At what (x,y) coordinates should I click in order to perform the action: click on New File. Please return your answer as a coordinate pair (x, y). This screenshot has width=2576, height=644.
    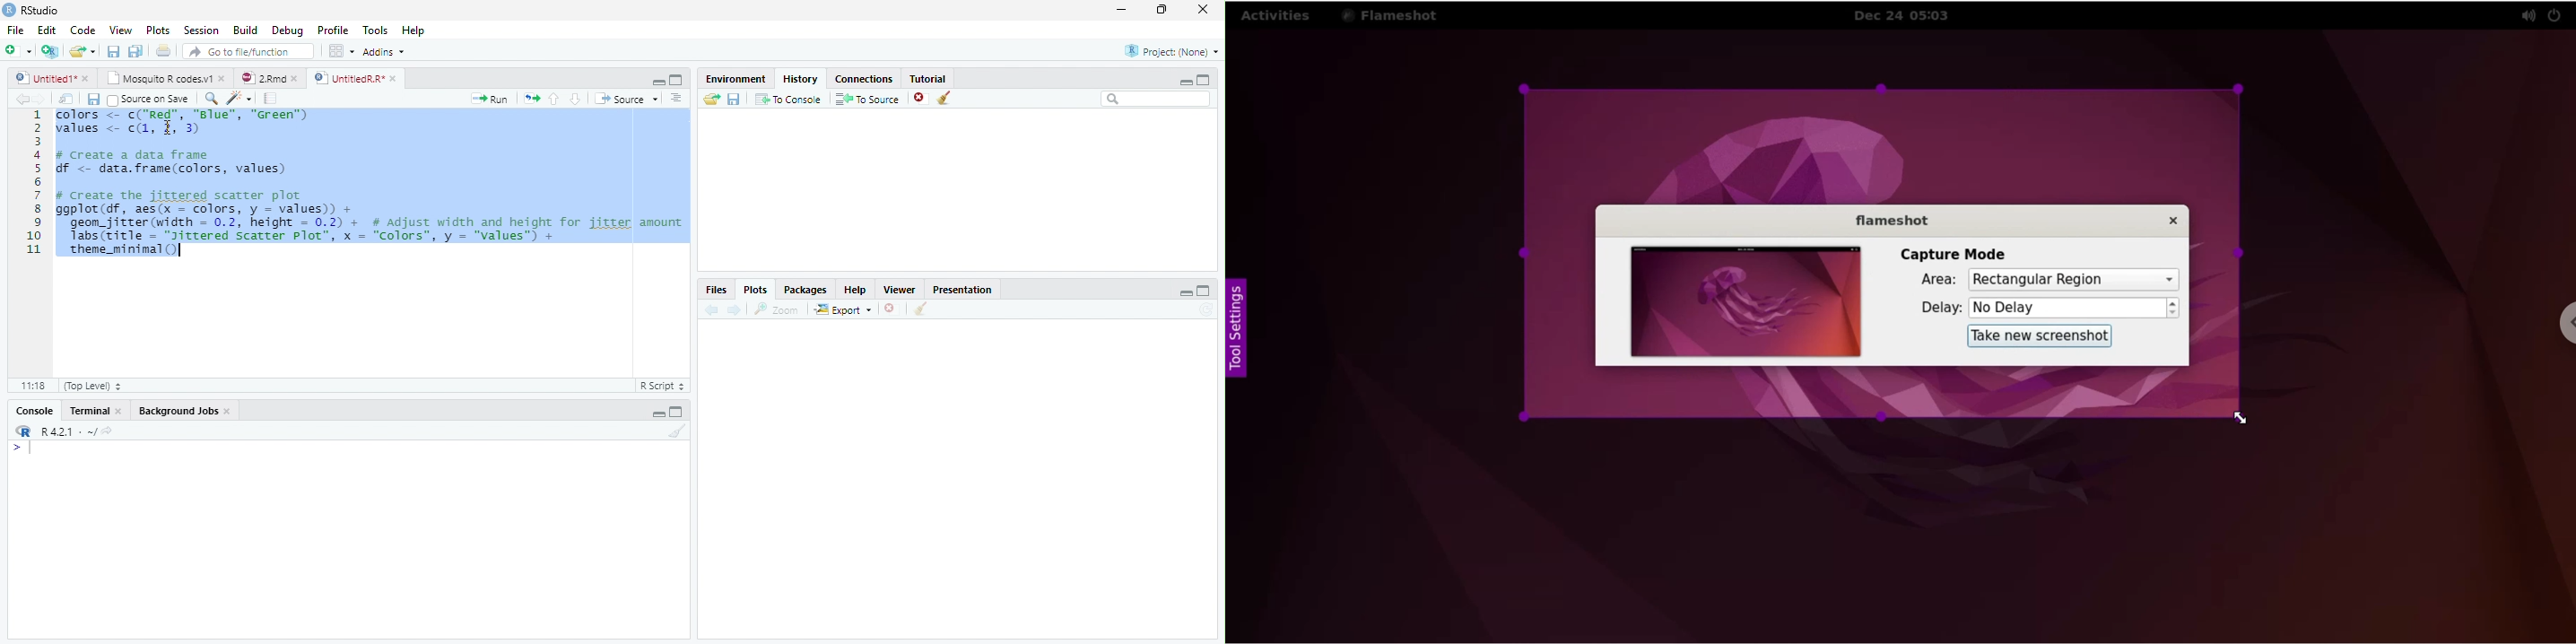
    Looking at the image, I should click on (19, 51).